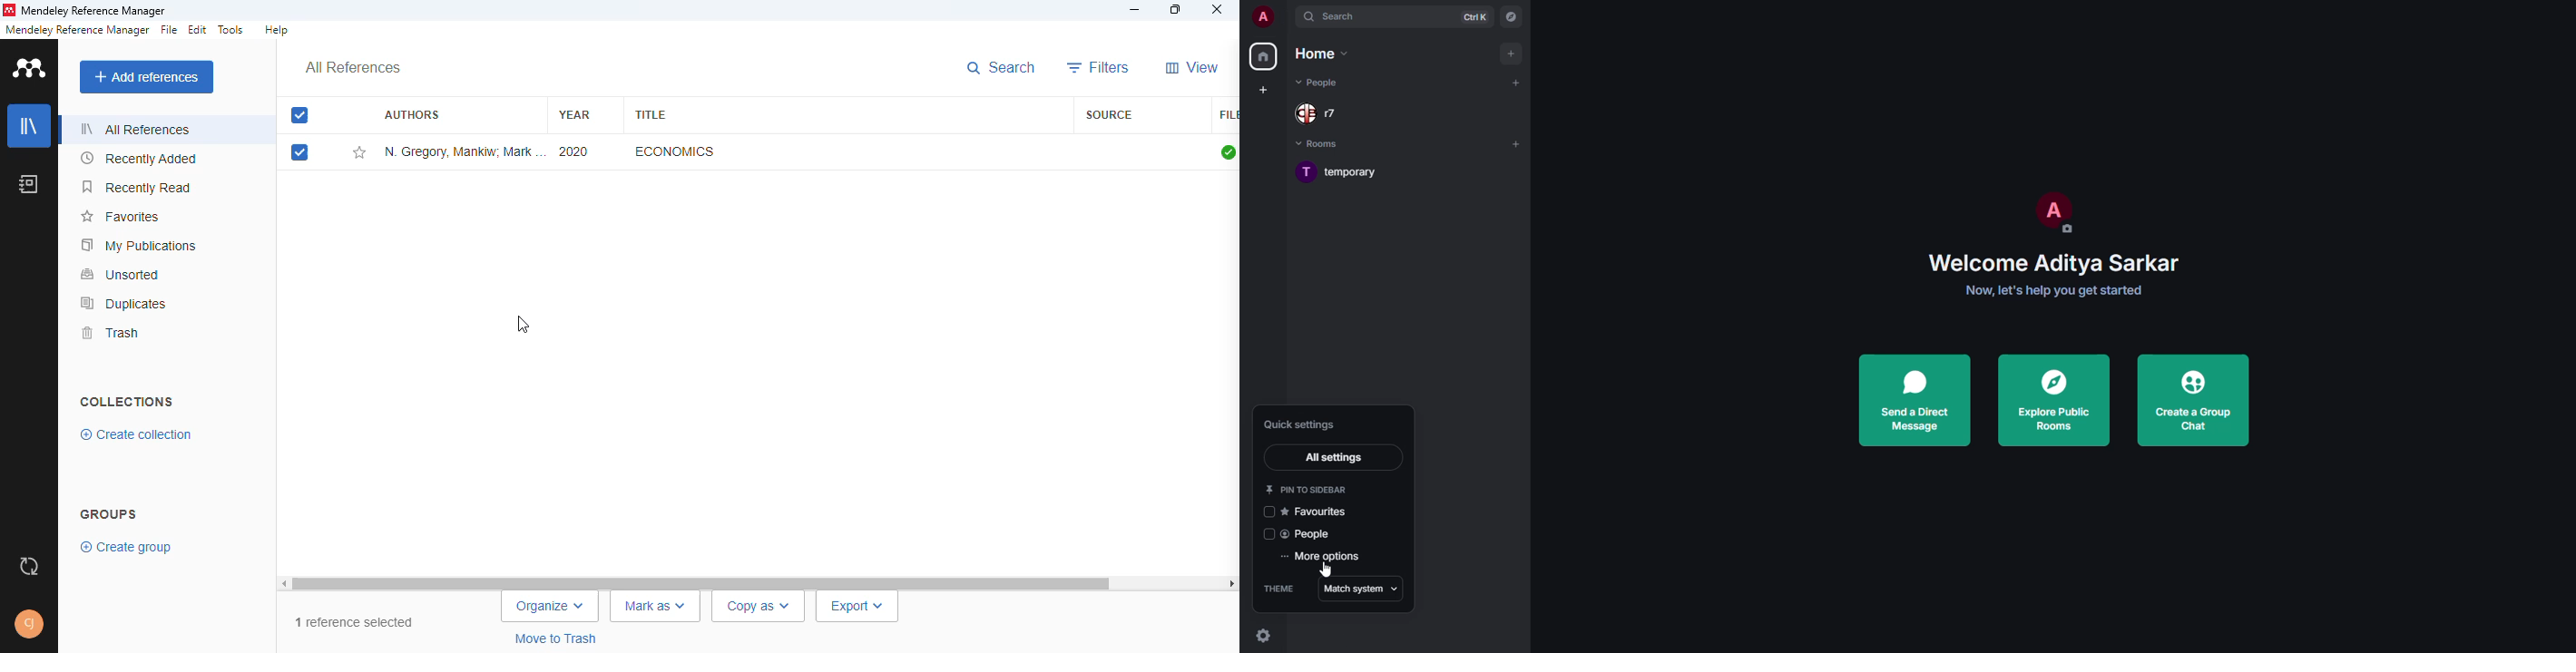 This screenshot has width=2576, height=672. Describe the element at coordinates (137, 128) in the screenshot. I see `all references` at that location.